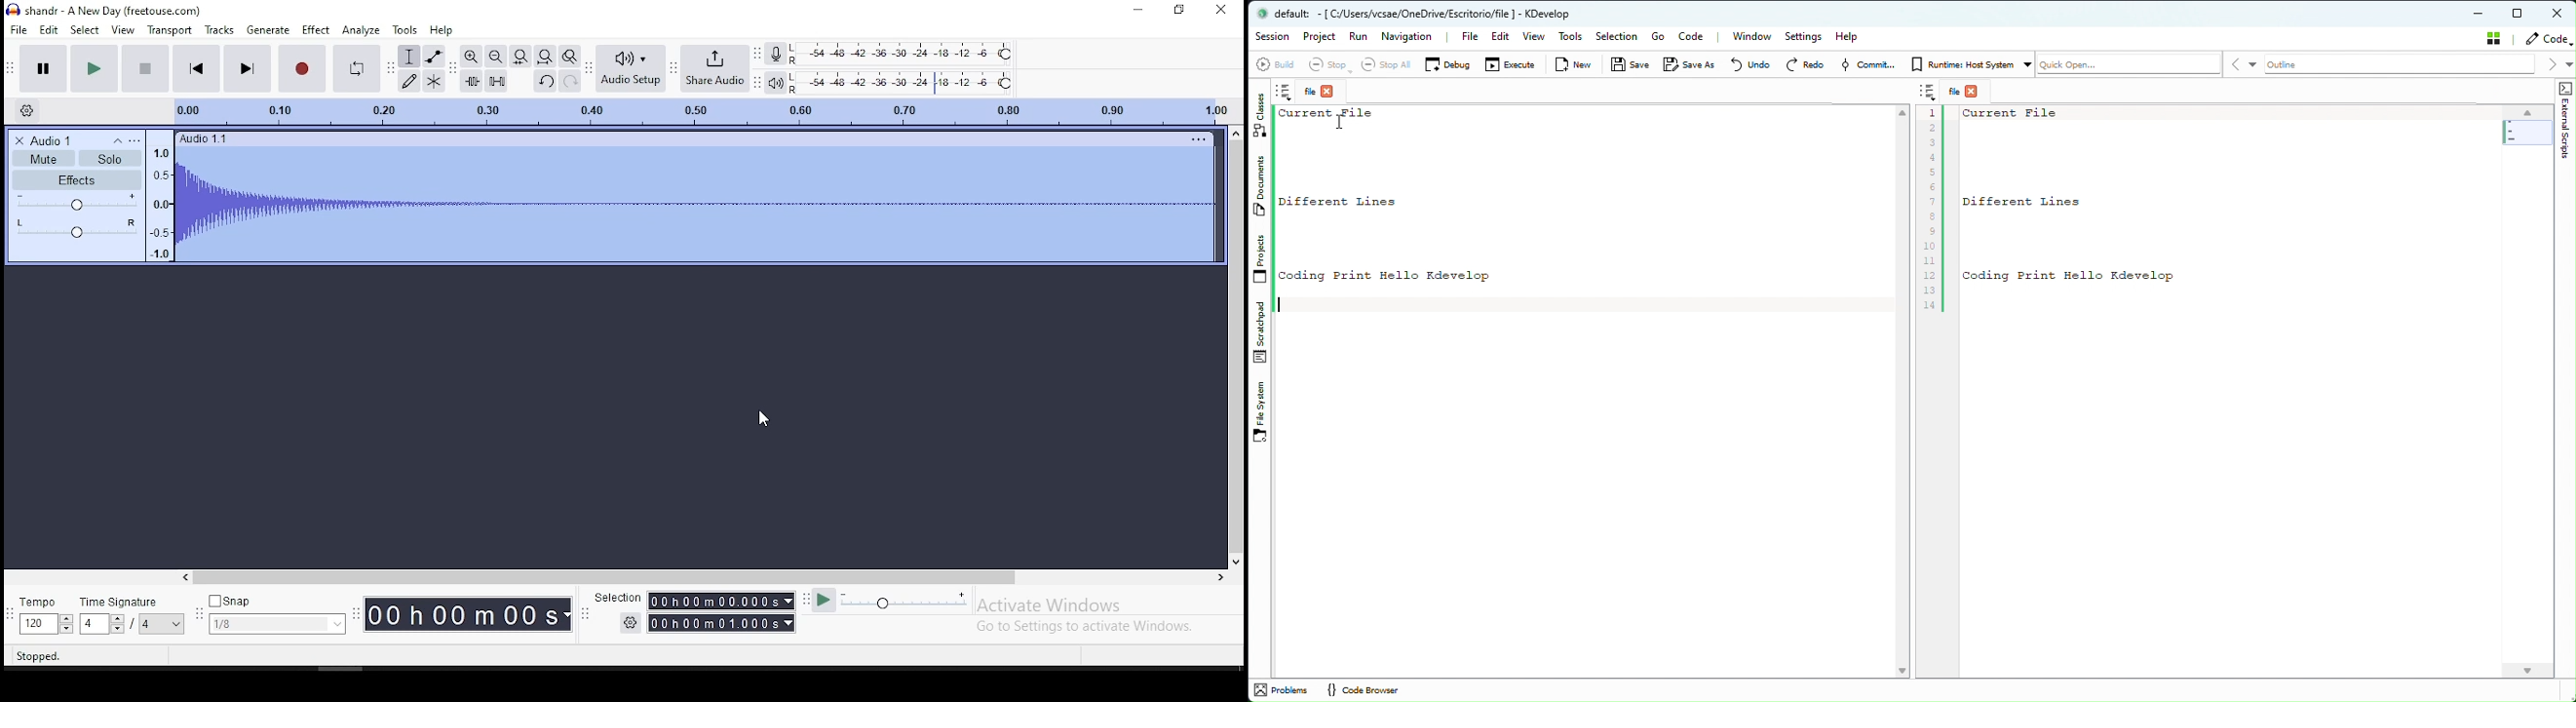 Image resolution: width=2576 pixels, height=728 pixels. I want to click on envelope tool, so click(434, 56).